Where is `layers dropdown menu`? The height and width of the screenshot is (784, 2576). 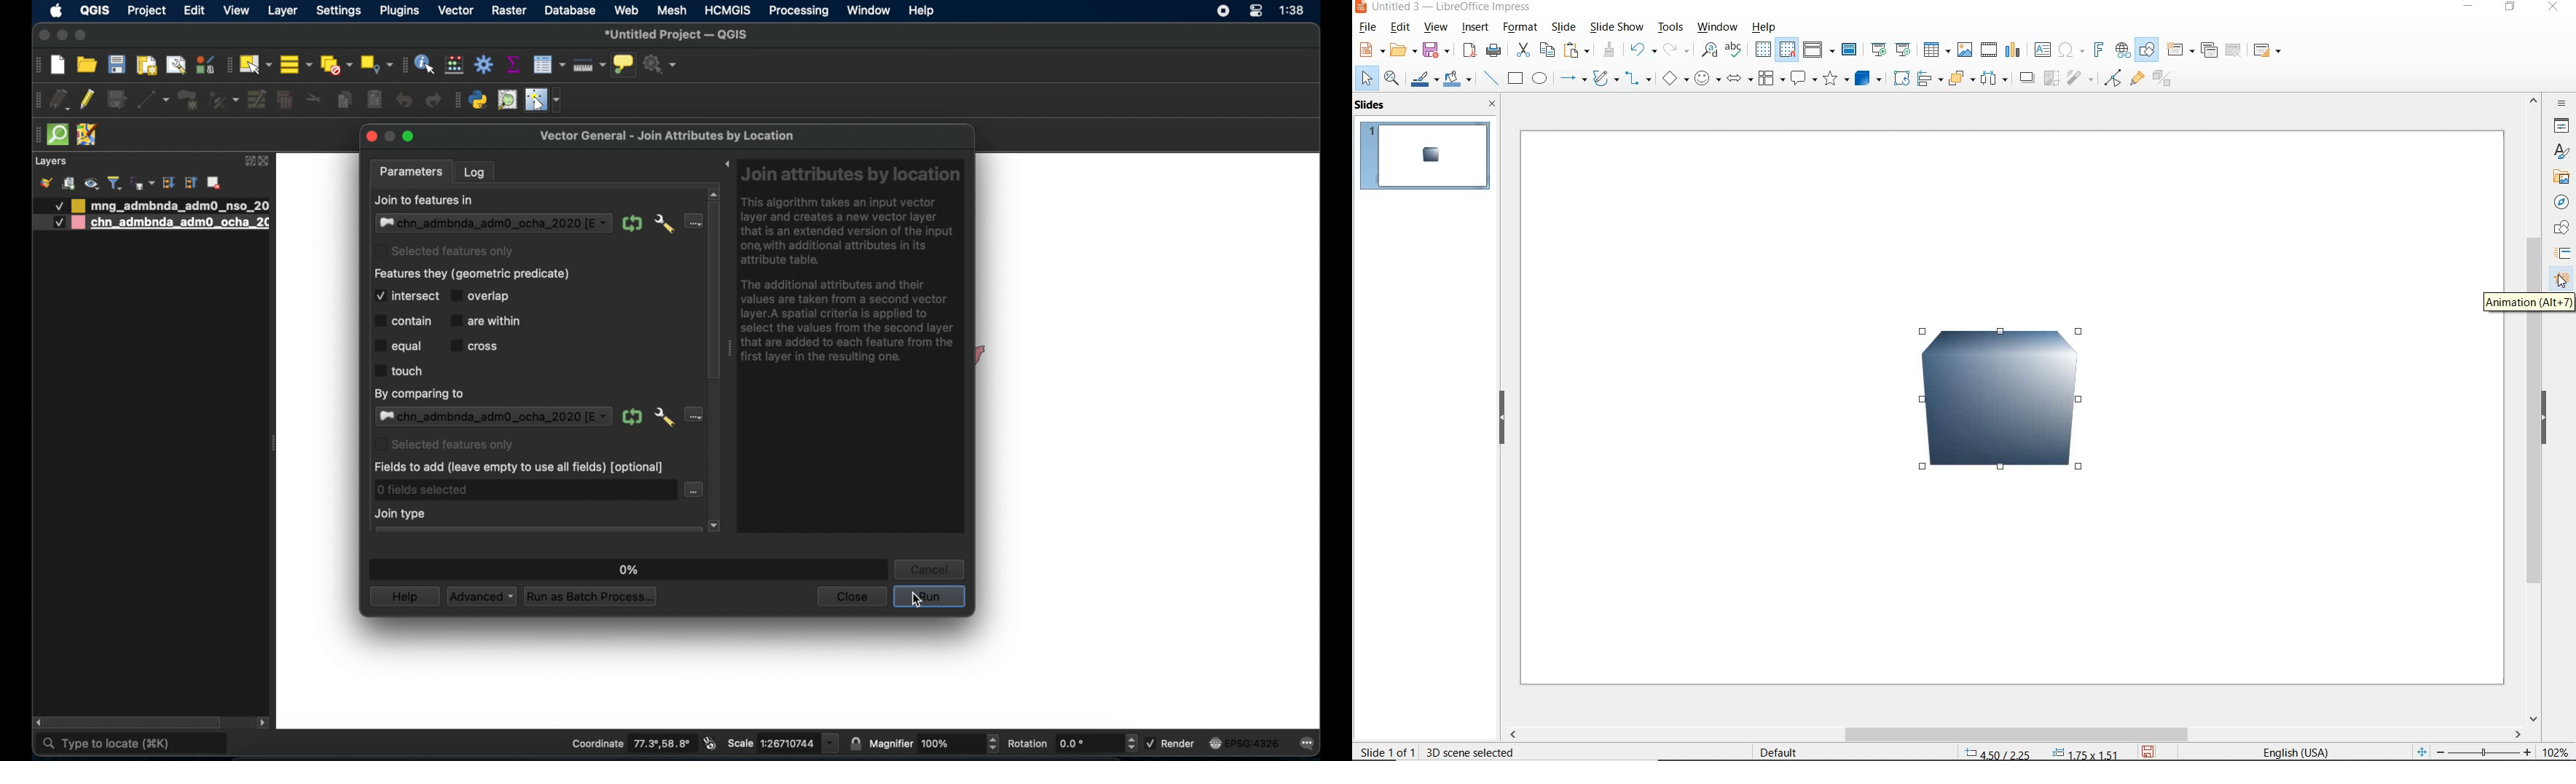 layers dropdown menu is located at coordinates (494, 416).